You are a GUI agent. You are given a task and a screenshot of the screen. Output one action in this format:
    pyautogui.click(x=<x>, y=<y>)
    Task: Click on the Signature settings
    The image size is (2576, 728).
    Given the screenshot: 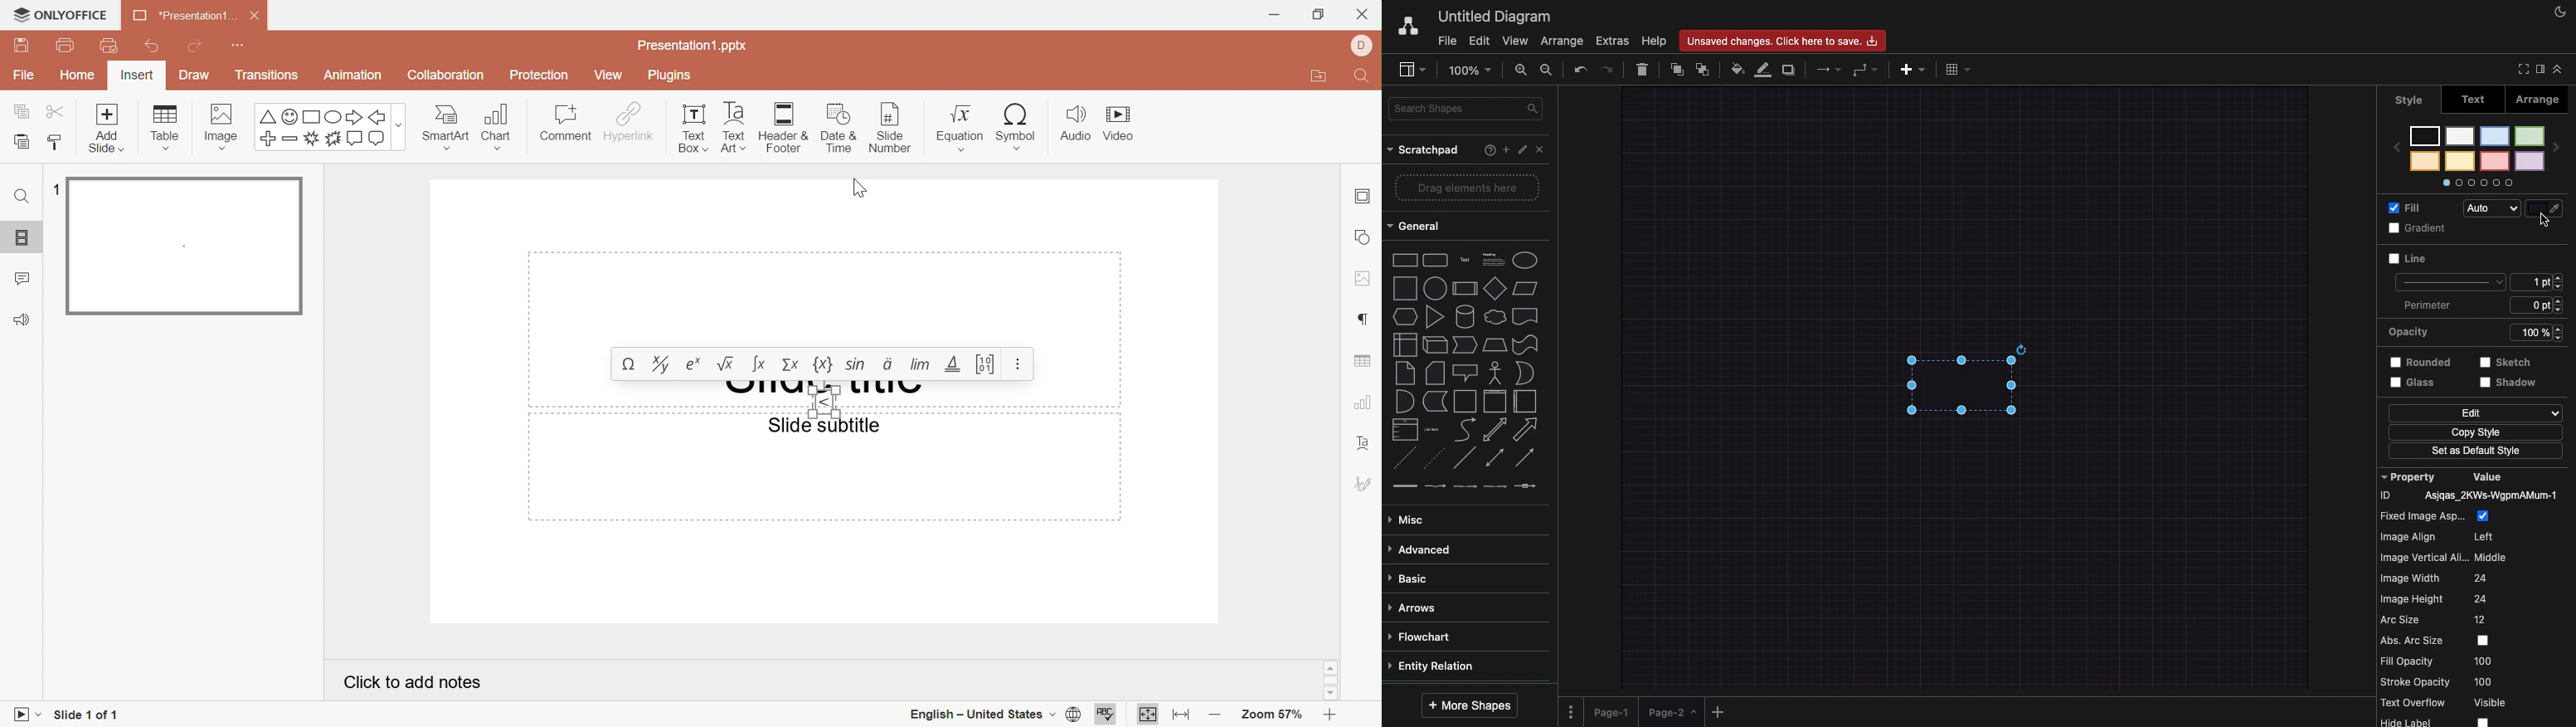 What is the action you would take?
    pyautogui.click(x=1362, y=483)
    